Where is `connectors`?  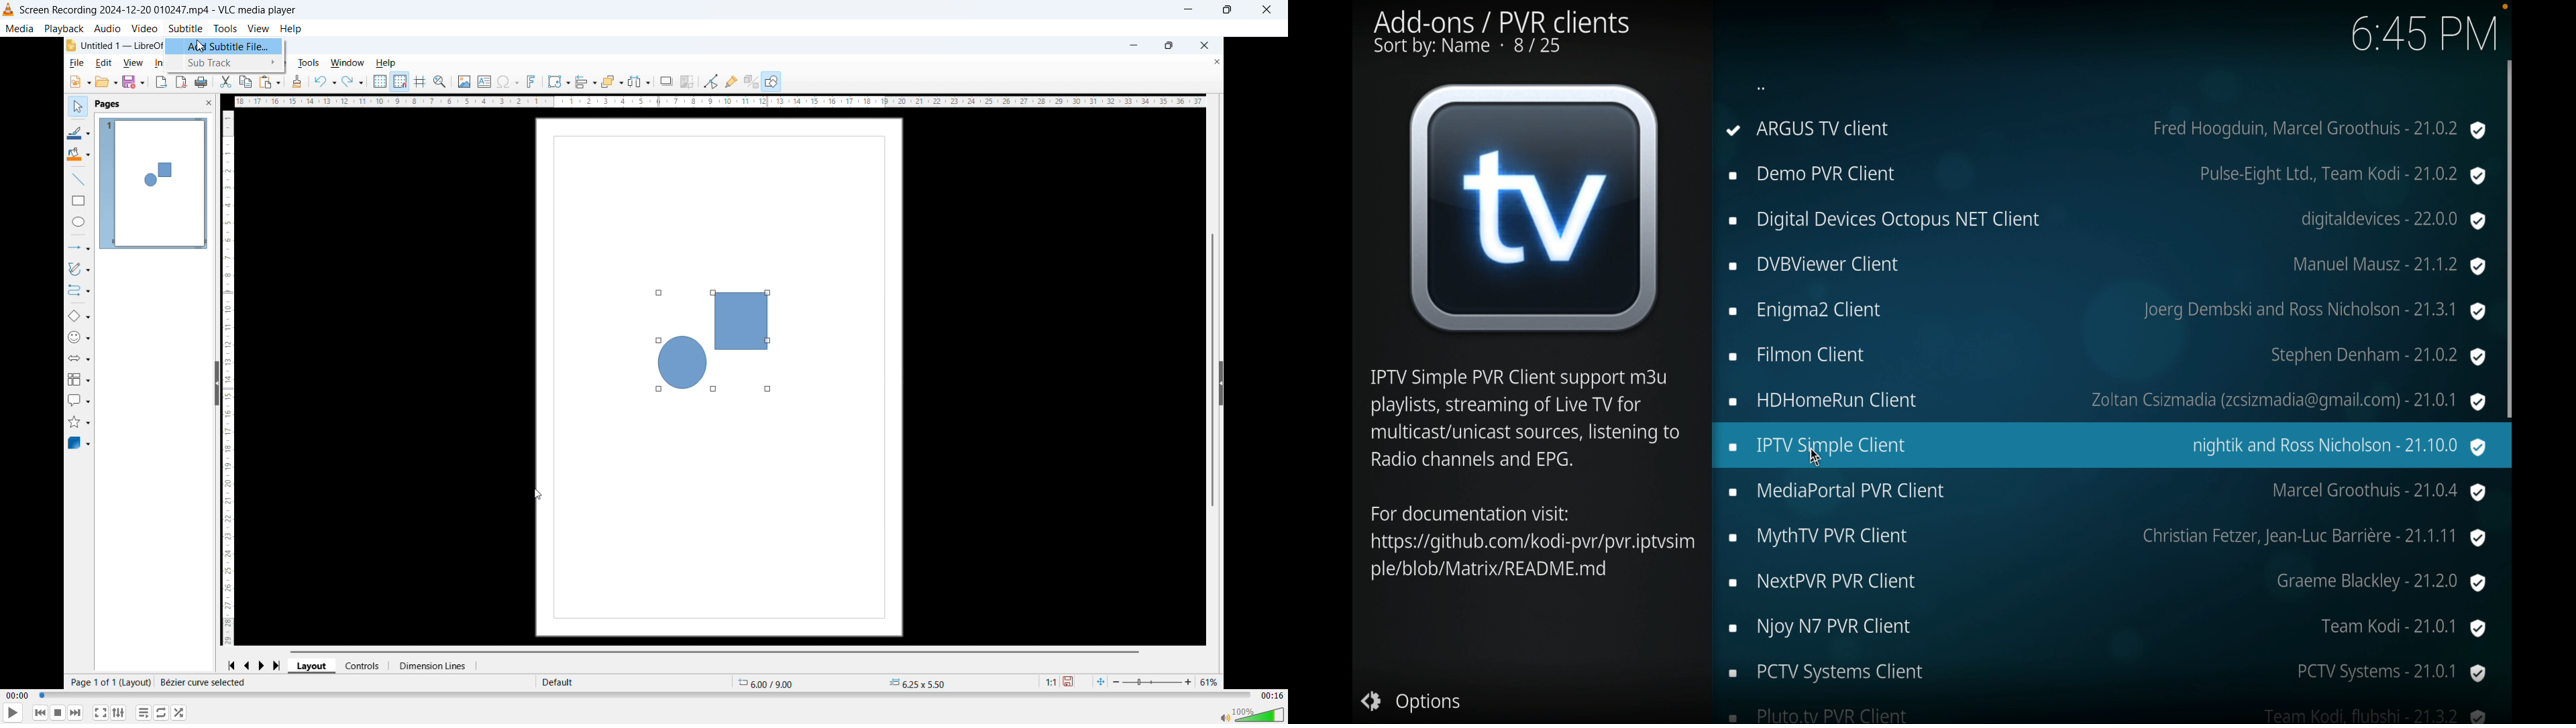 connectors is located at coordinates (78, 293).